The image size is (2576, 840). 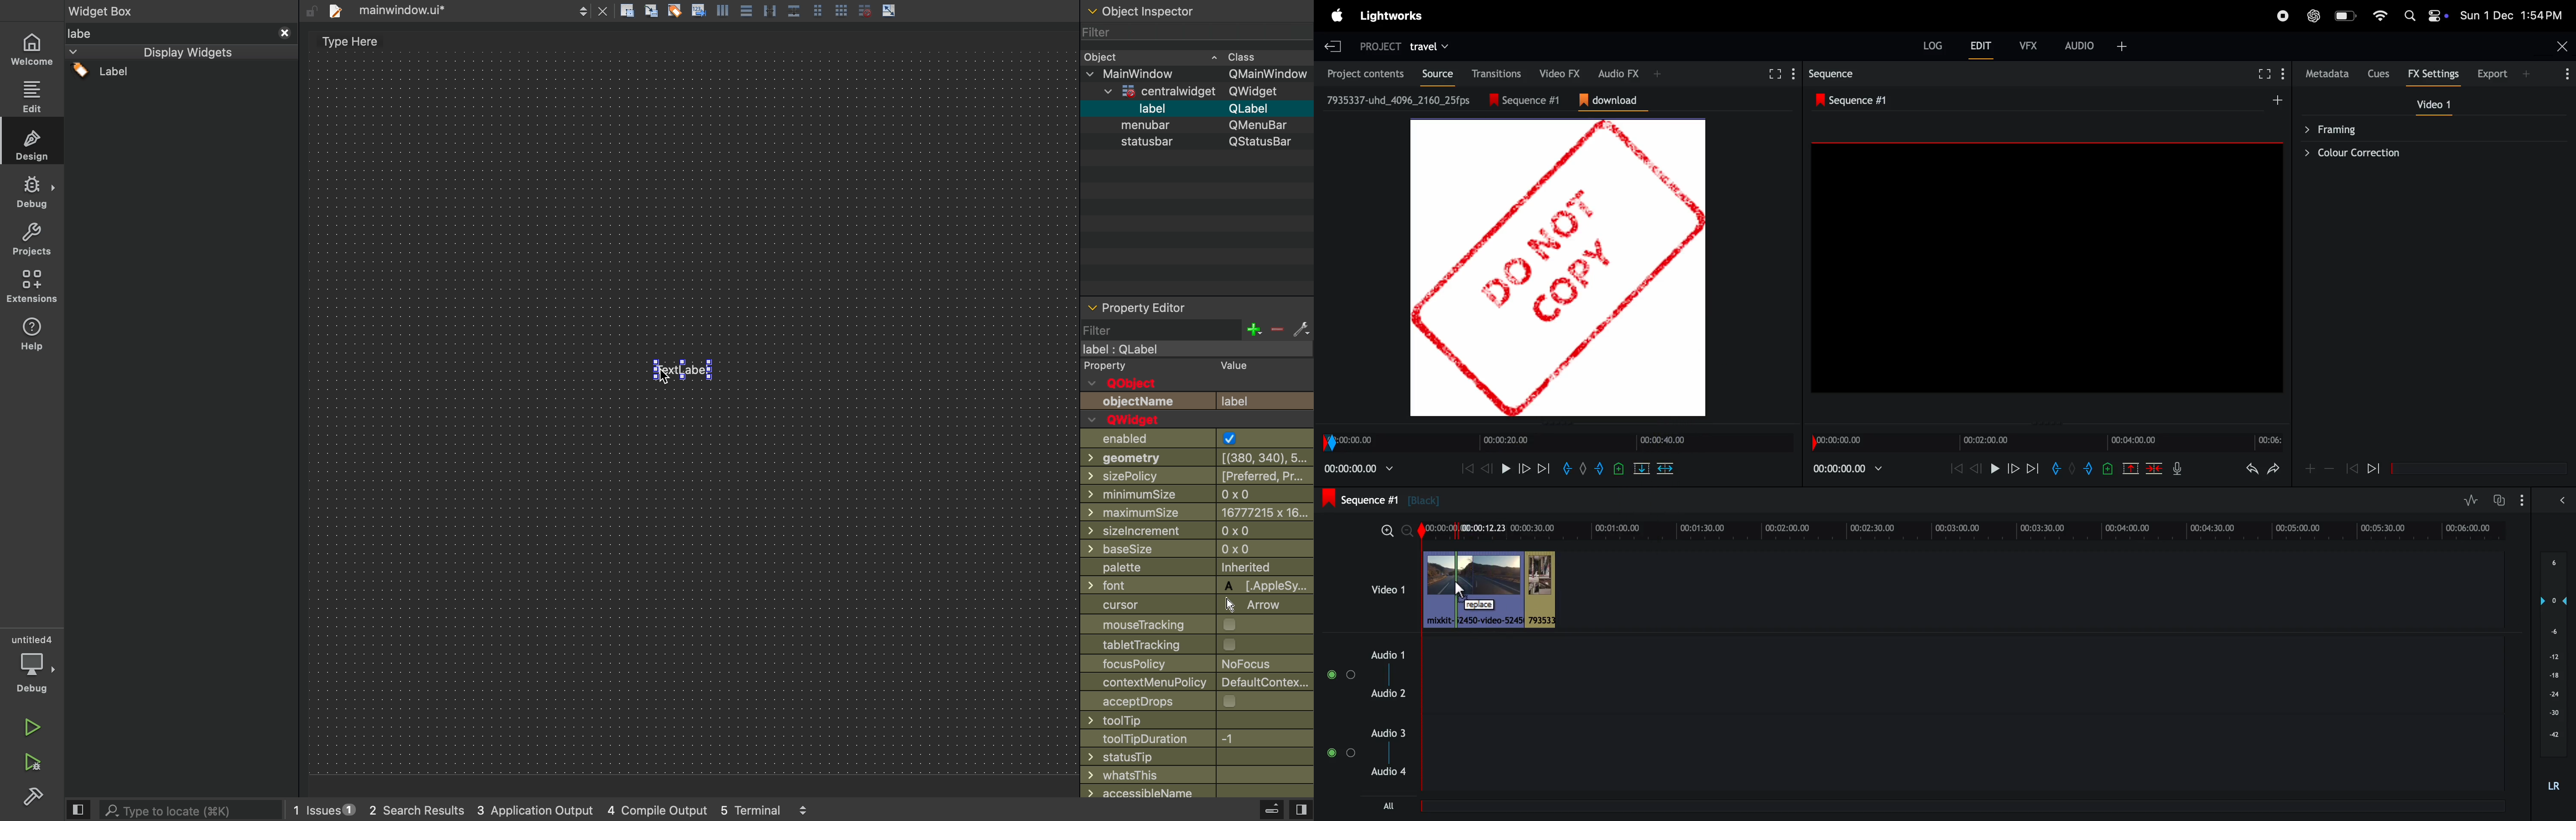 What do you see at coordinates (1197, 330) in the screenshot?
I see `filter` at bounding box center [1197, 330].